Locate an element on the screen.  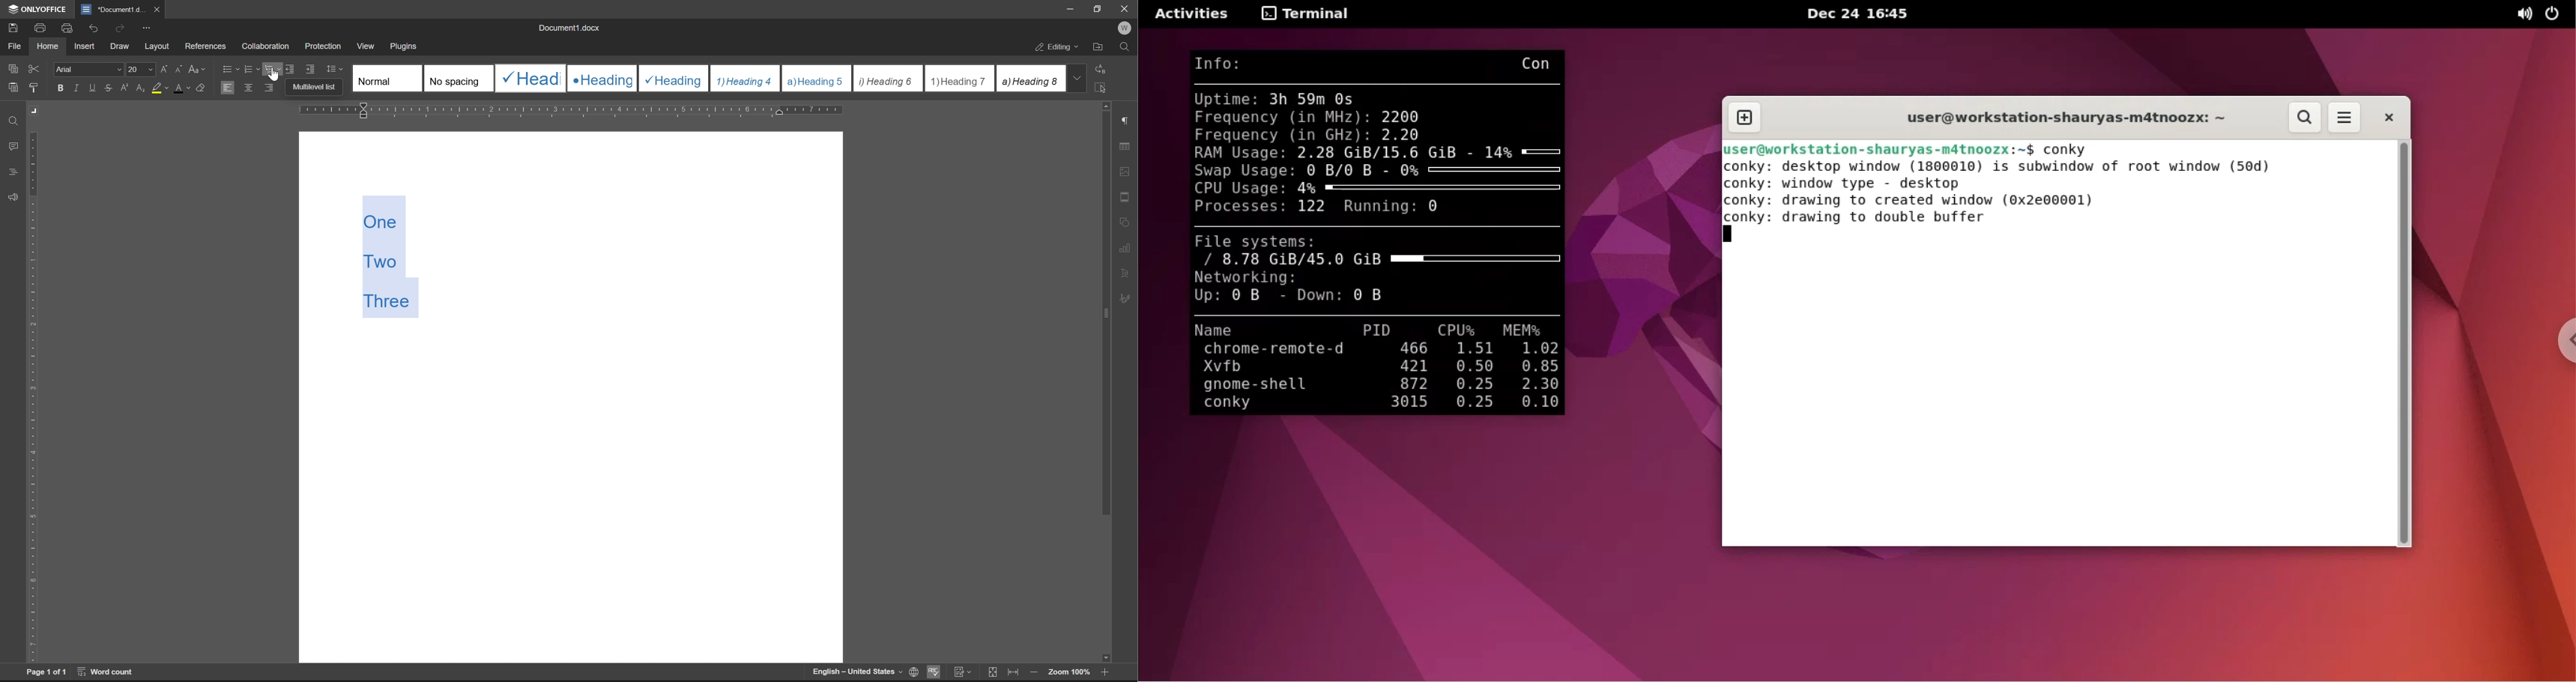
editing is located at coordinates (1058, 48).